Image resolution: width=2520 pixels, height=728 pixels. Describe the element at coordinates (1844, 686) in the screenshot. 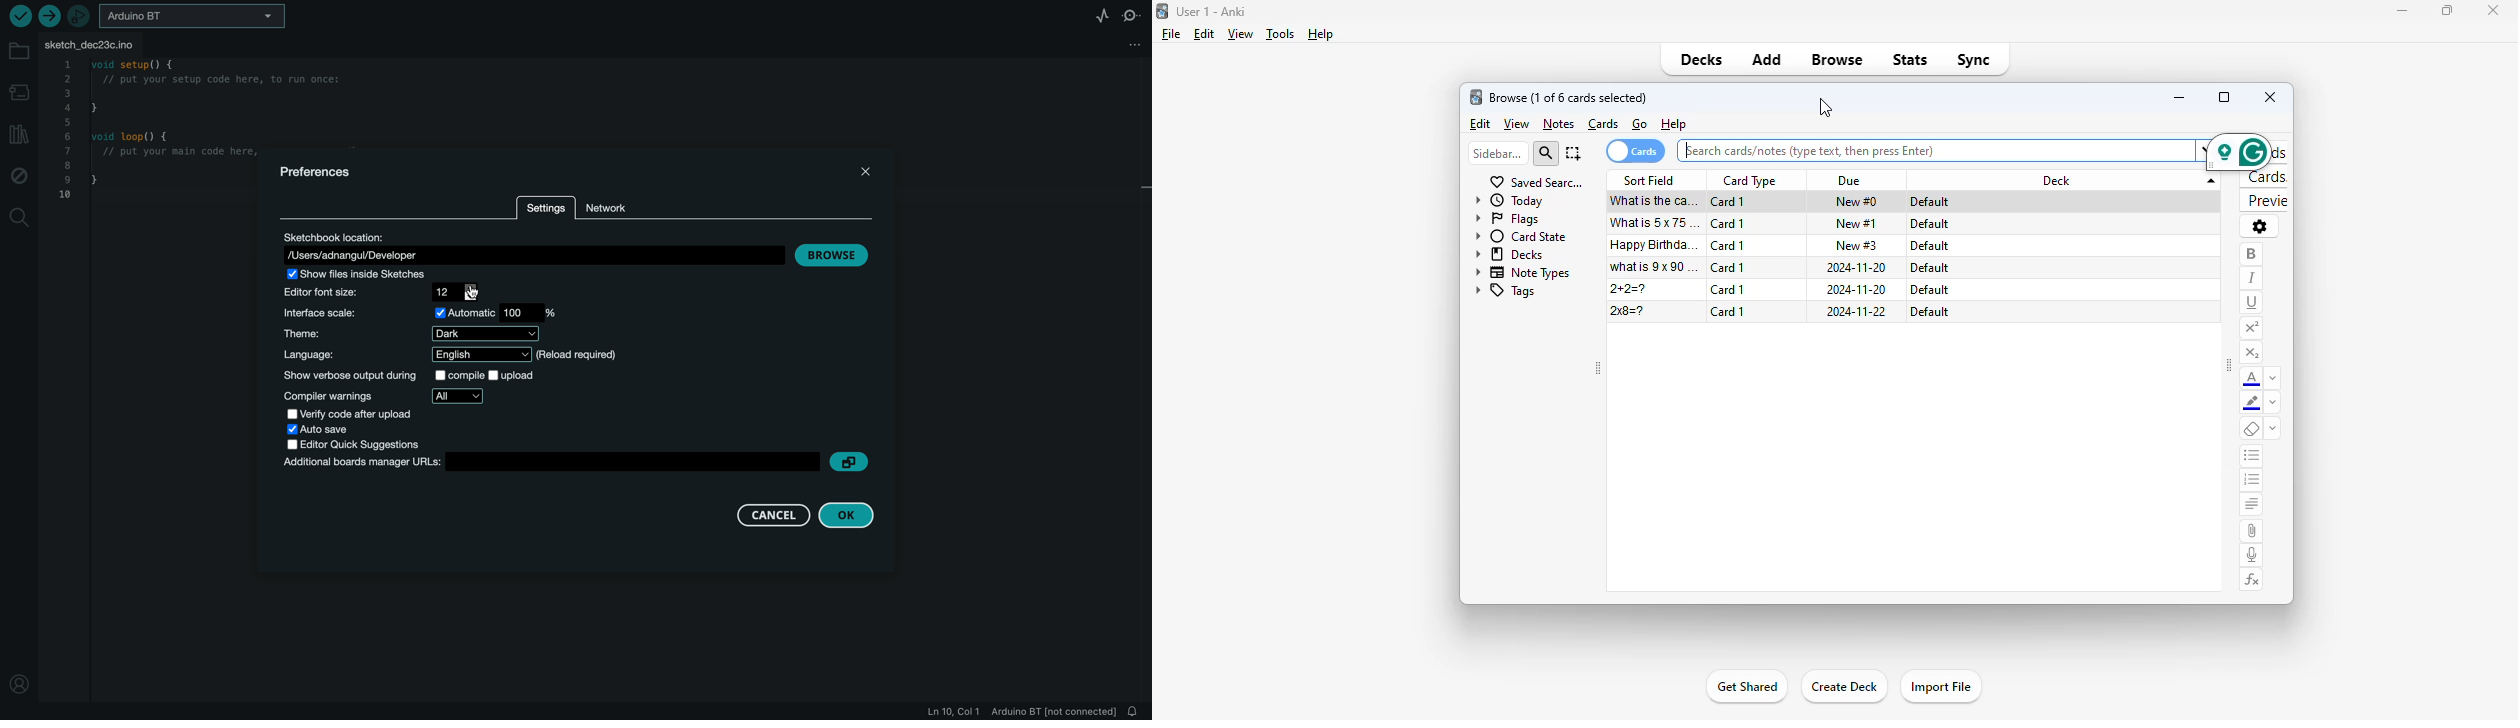

I see `create deck` at that location.